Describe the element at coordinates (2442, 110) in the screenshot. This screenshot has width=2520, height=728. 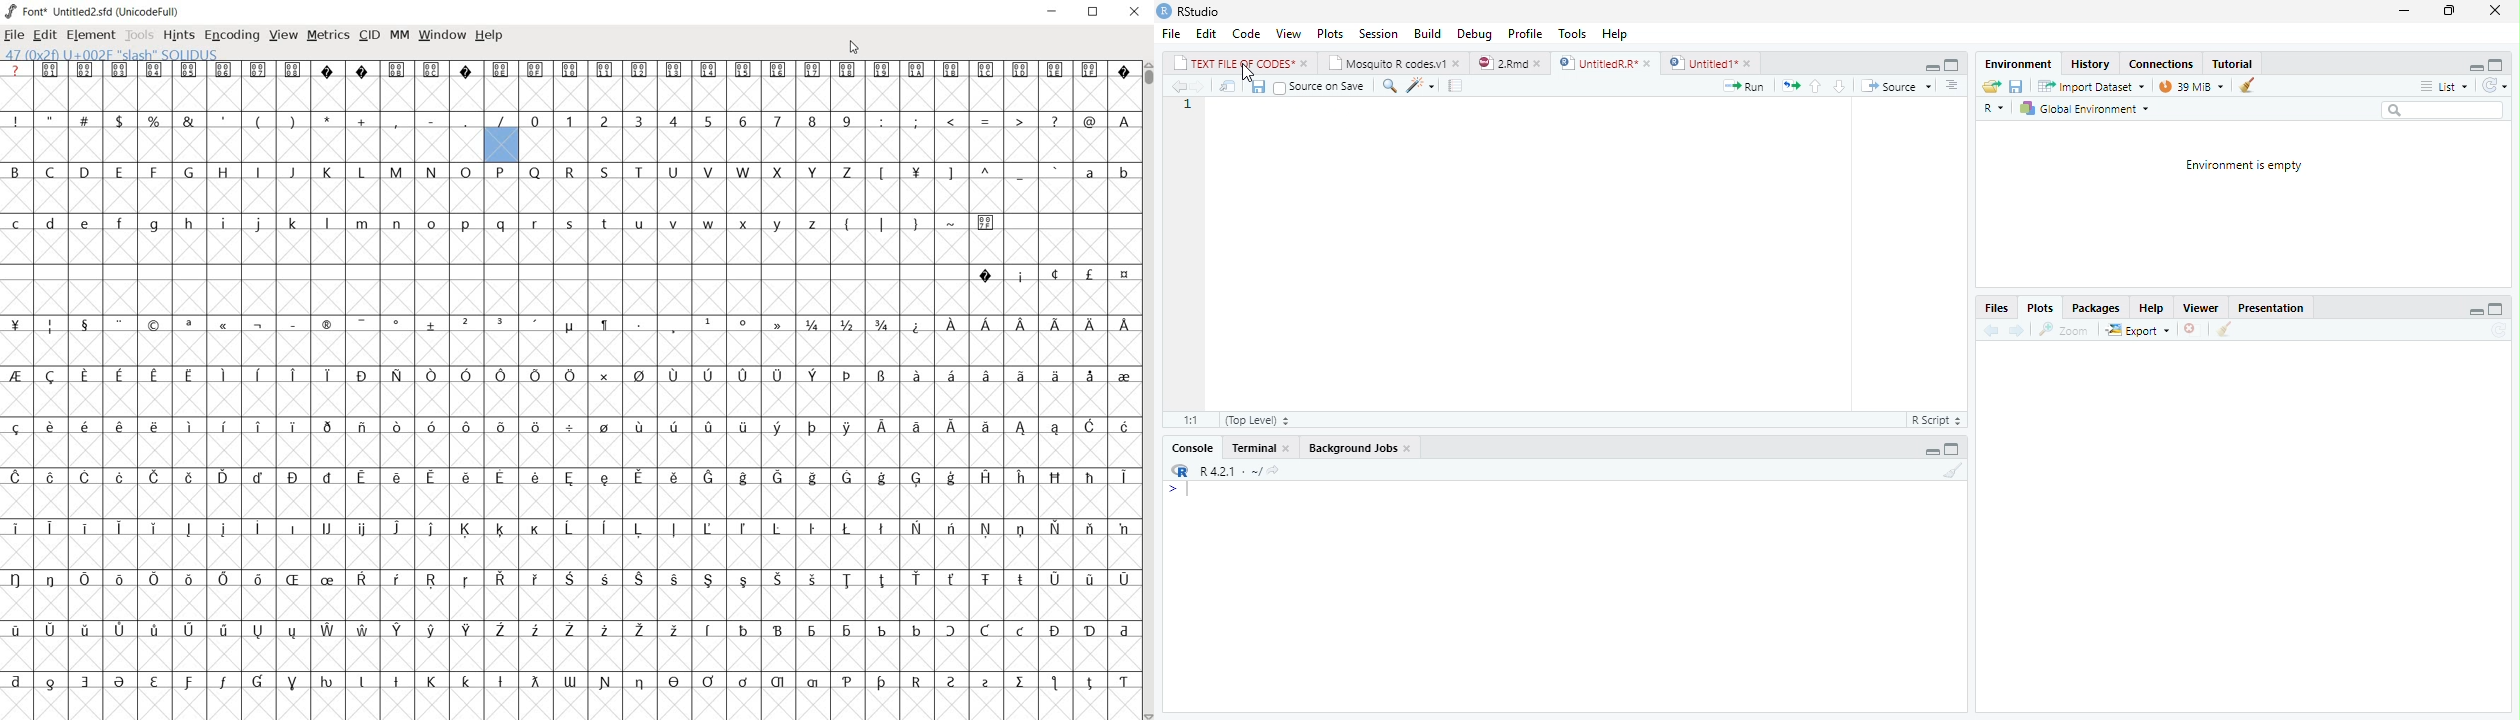
I see `Search` at that location.